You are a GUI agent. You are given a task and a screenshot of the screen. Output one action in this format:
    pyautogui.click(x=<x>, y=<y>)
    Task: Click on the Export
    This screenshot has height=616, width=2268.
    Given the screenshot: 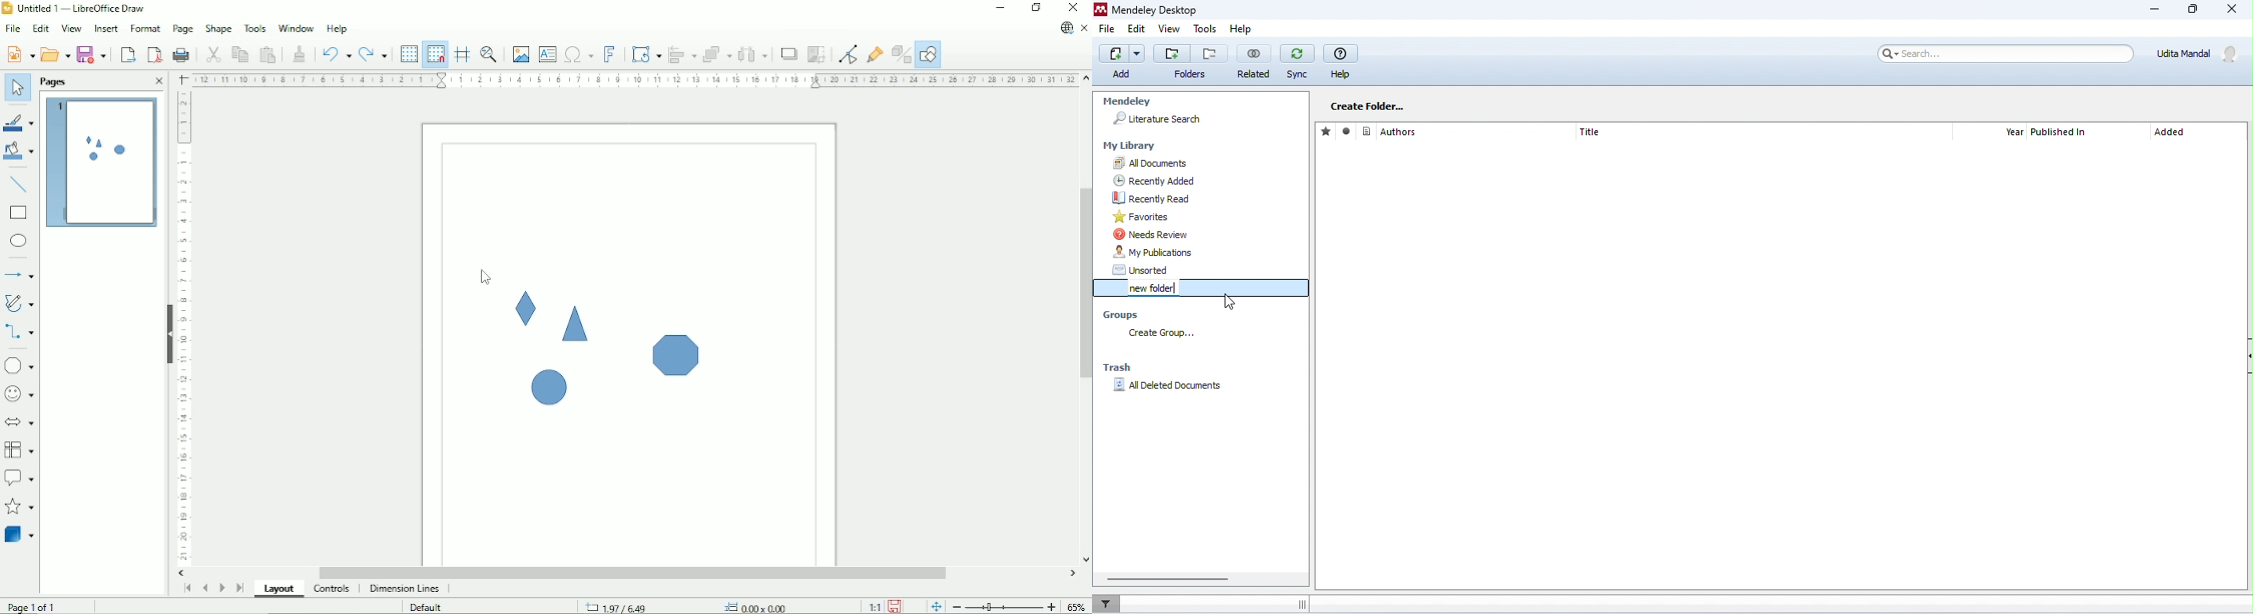 What is the action you would take?
    pyautogui.click(x=128, y=54)
    